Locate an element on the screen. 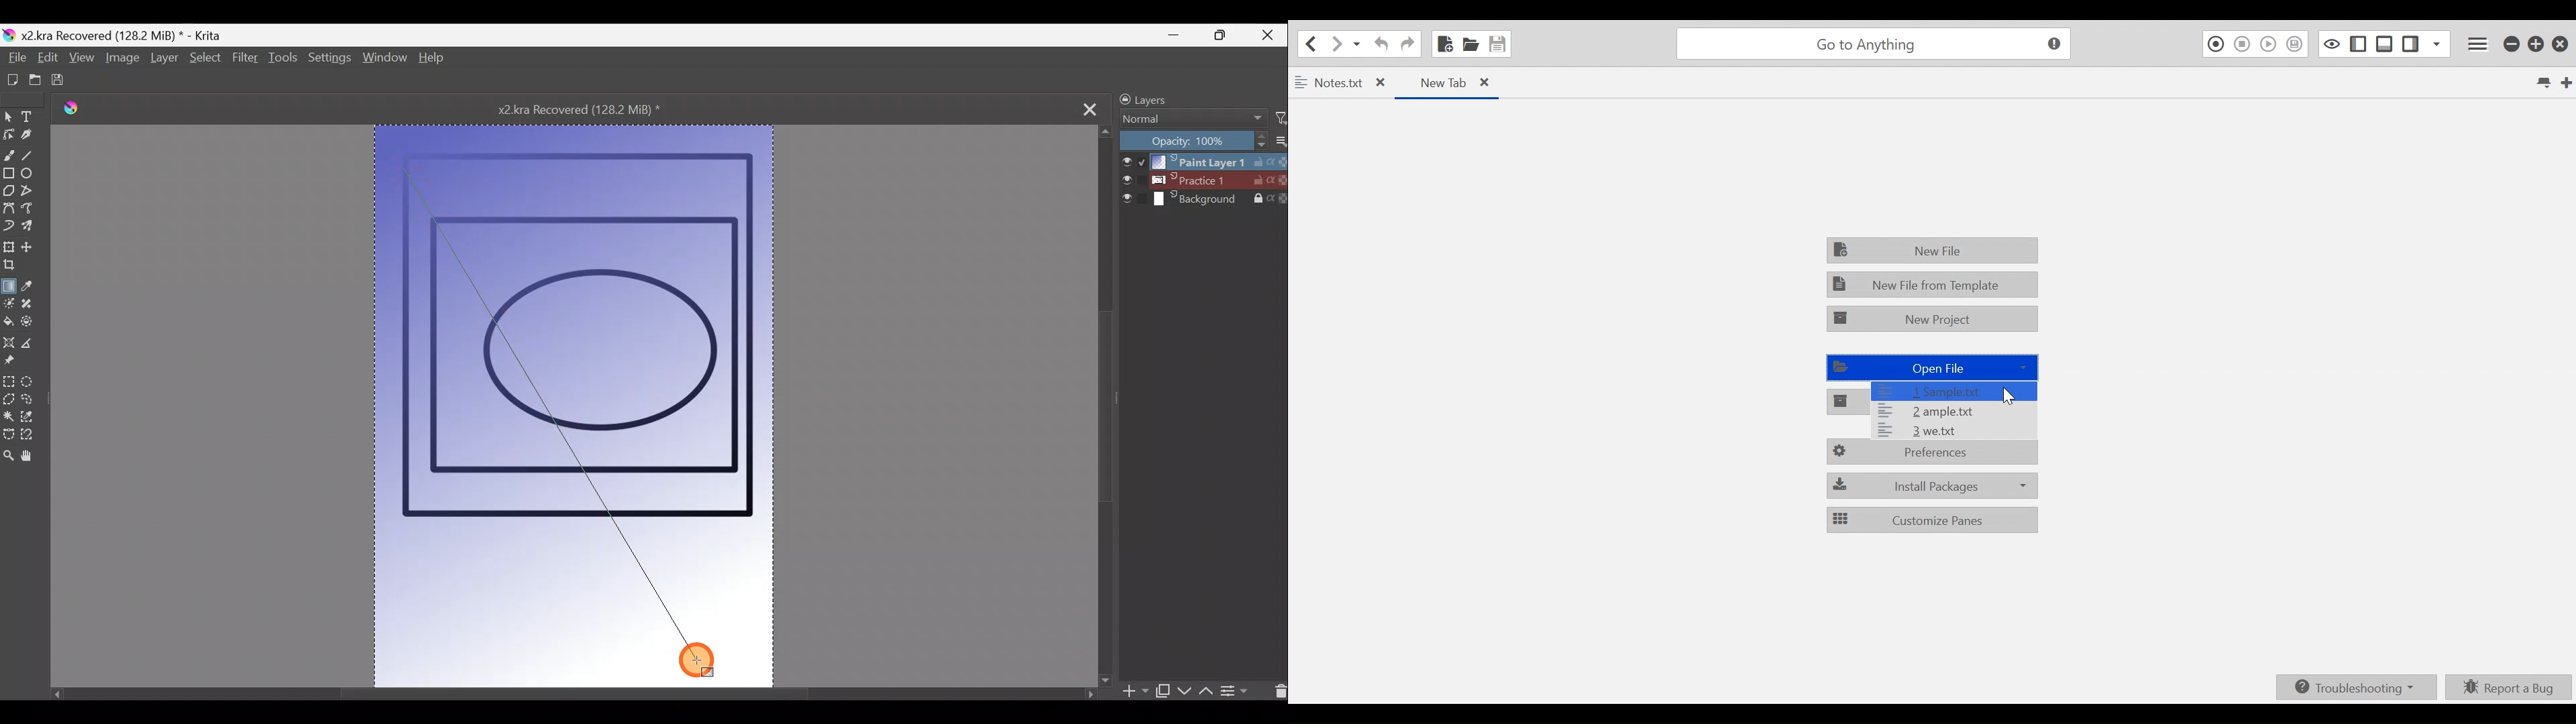 The image size is (2576, 728). Layer 1 is located at coordinates (1201, 160).